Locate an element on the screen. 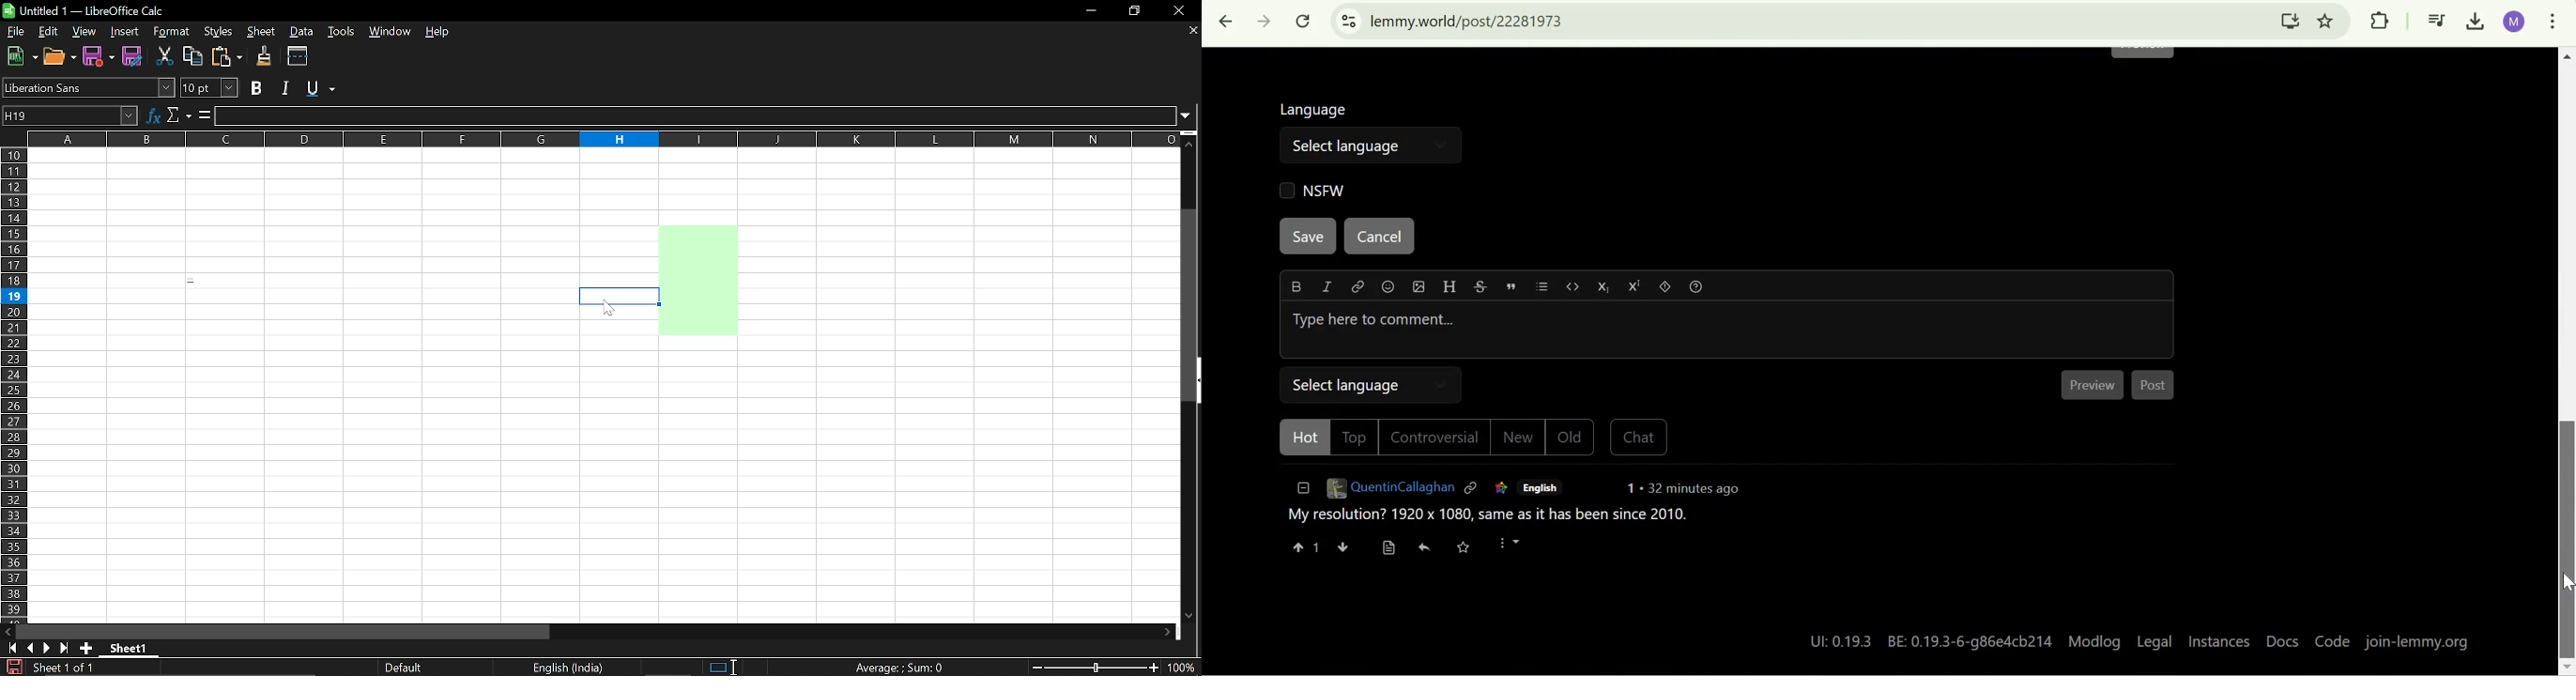  Styles is located at coordinates (215, 32).